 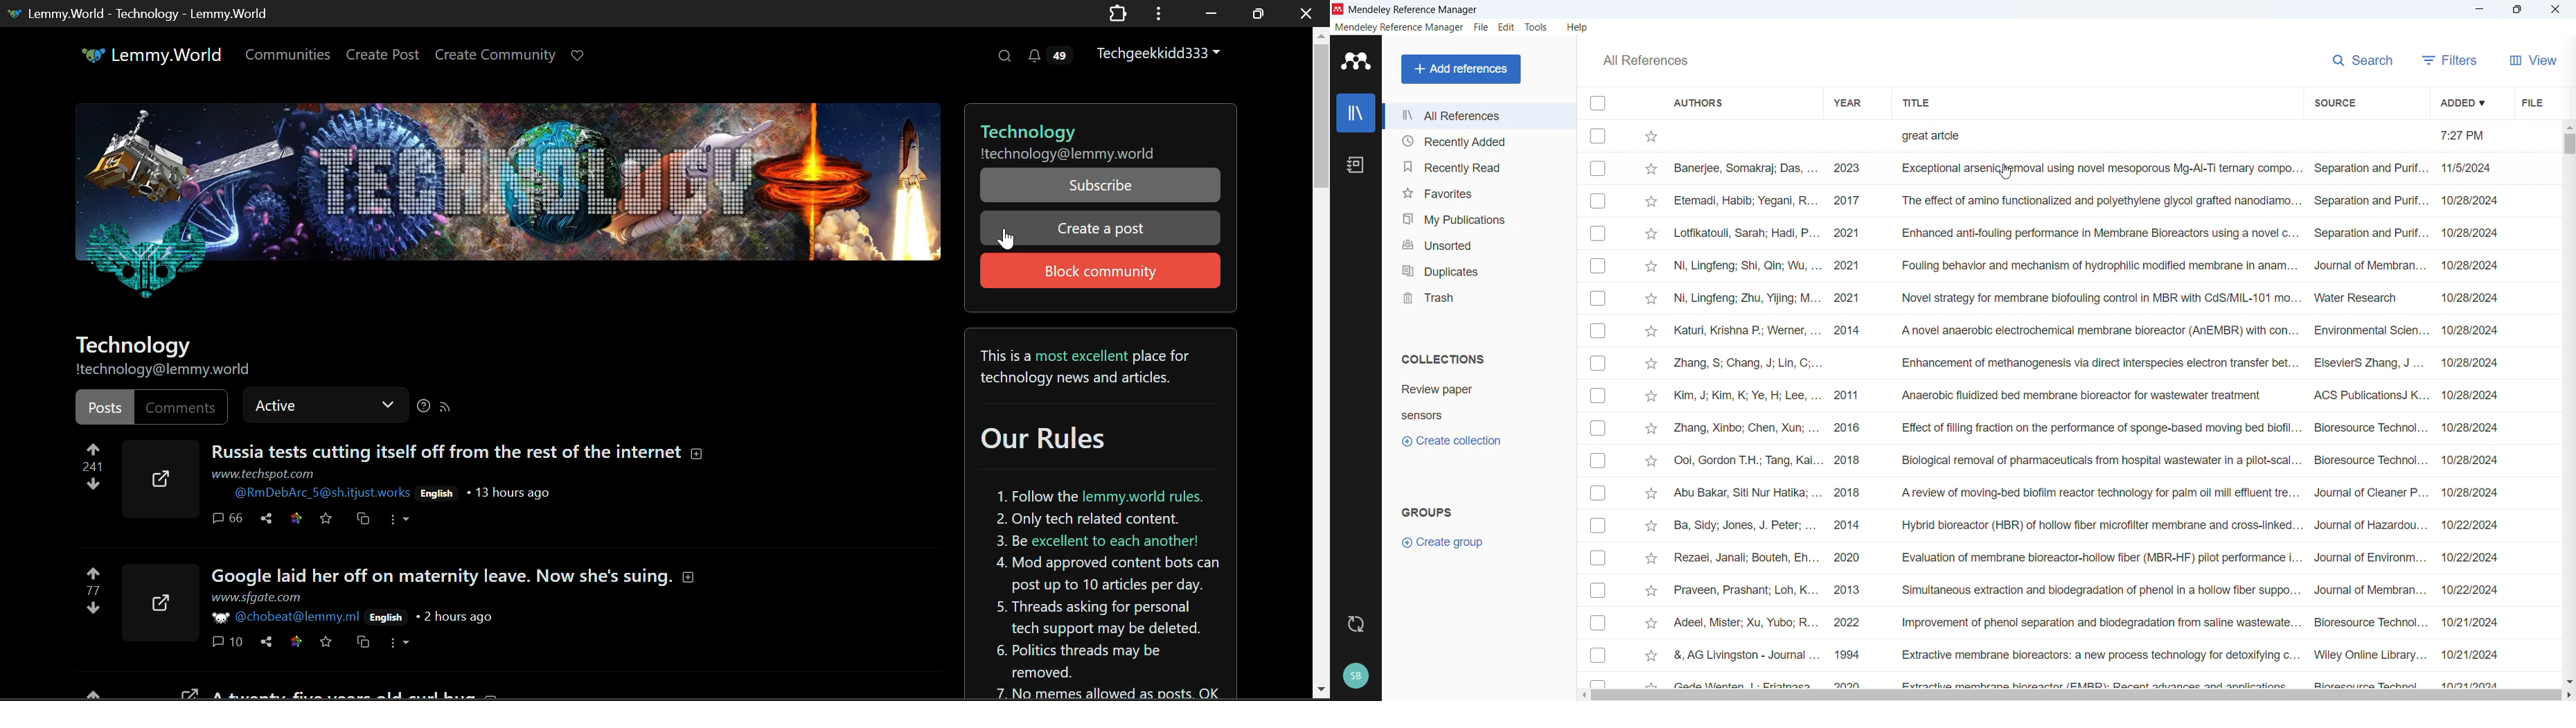 What do you see at coordinates (1479, 167) in the screenshot?
I see `Recently read ` at bounding box center [1479, 167].